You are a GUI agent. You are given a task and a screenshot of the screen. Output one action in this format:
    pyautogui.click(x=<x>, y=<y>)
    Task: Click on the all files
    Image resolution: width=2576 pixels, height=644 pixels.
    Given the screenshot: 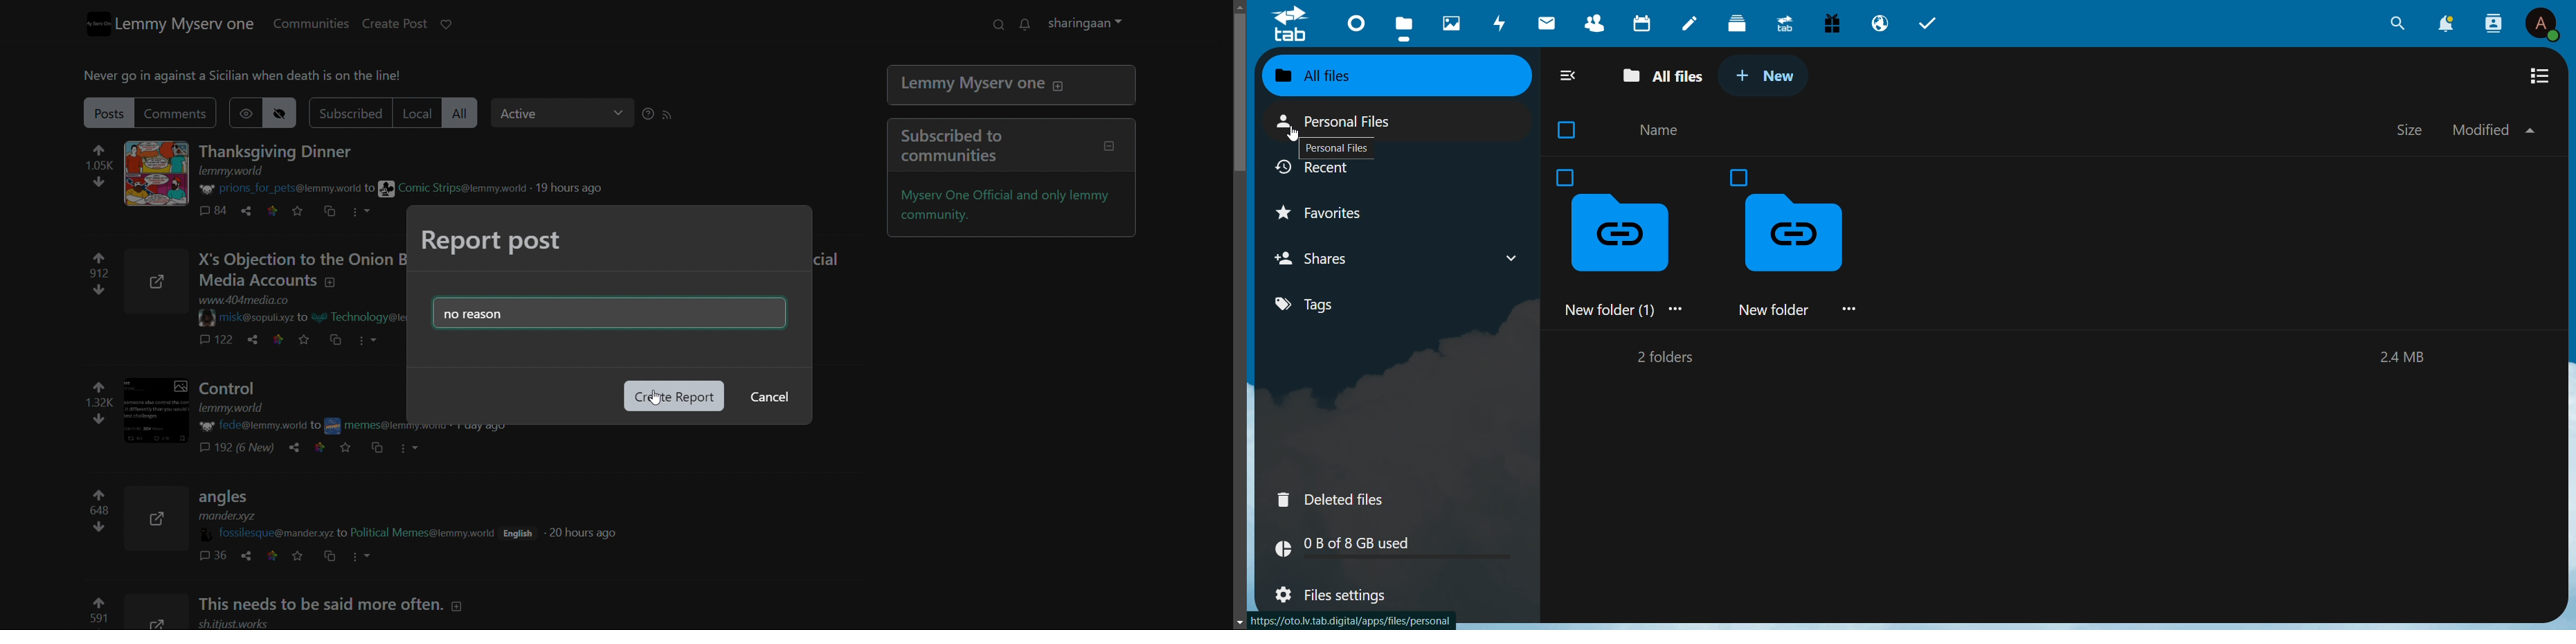 What is the action you would take?
    pyautogui.click(x=1354, y=77)
    